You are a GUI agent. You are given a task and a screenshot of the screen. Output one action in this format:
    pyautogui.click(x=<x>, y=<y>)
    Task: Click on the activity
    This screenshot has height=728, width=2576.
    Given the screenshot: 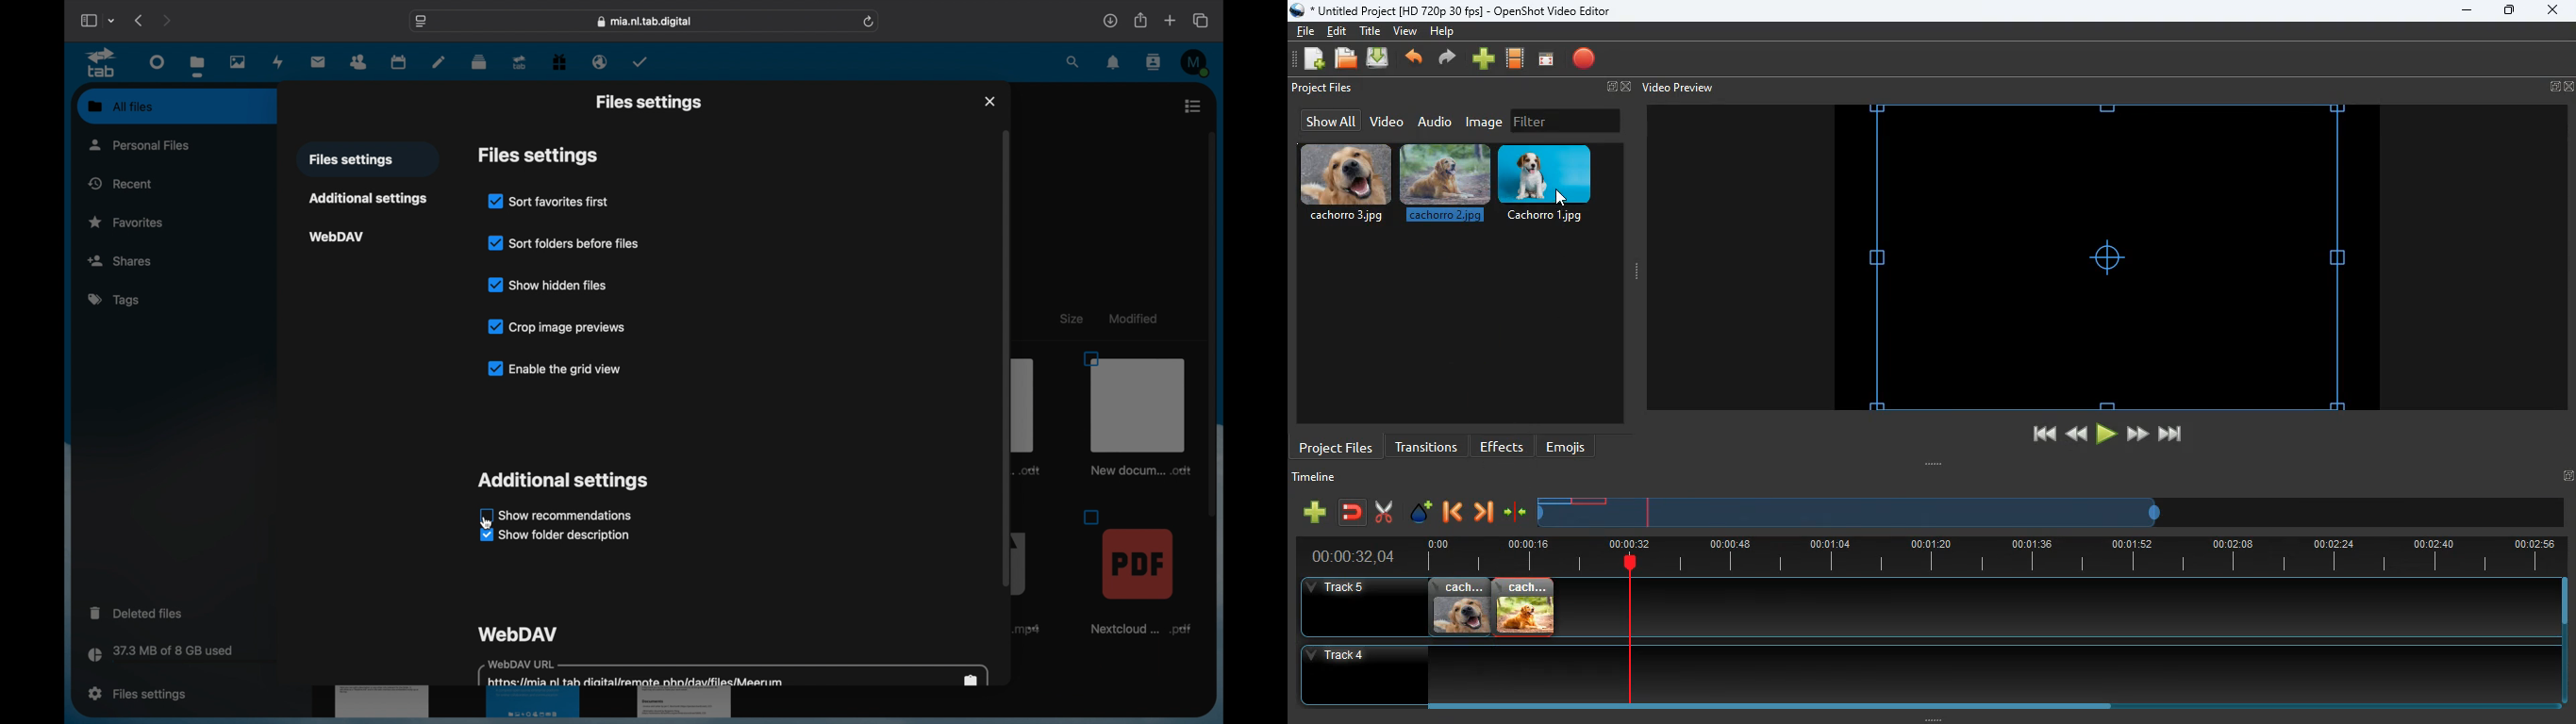 What is the action you would take?
    pyautogui.click(x=278, y=62)
    